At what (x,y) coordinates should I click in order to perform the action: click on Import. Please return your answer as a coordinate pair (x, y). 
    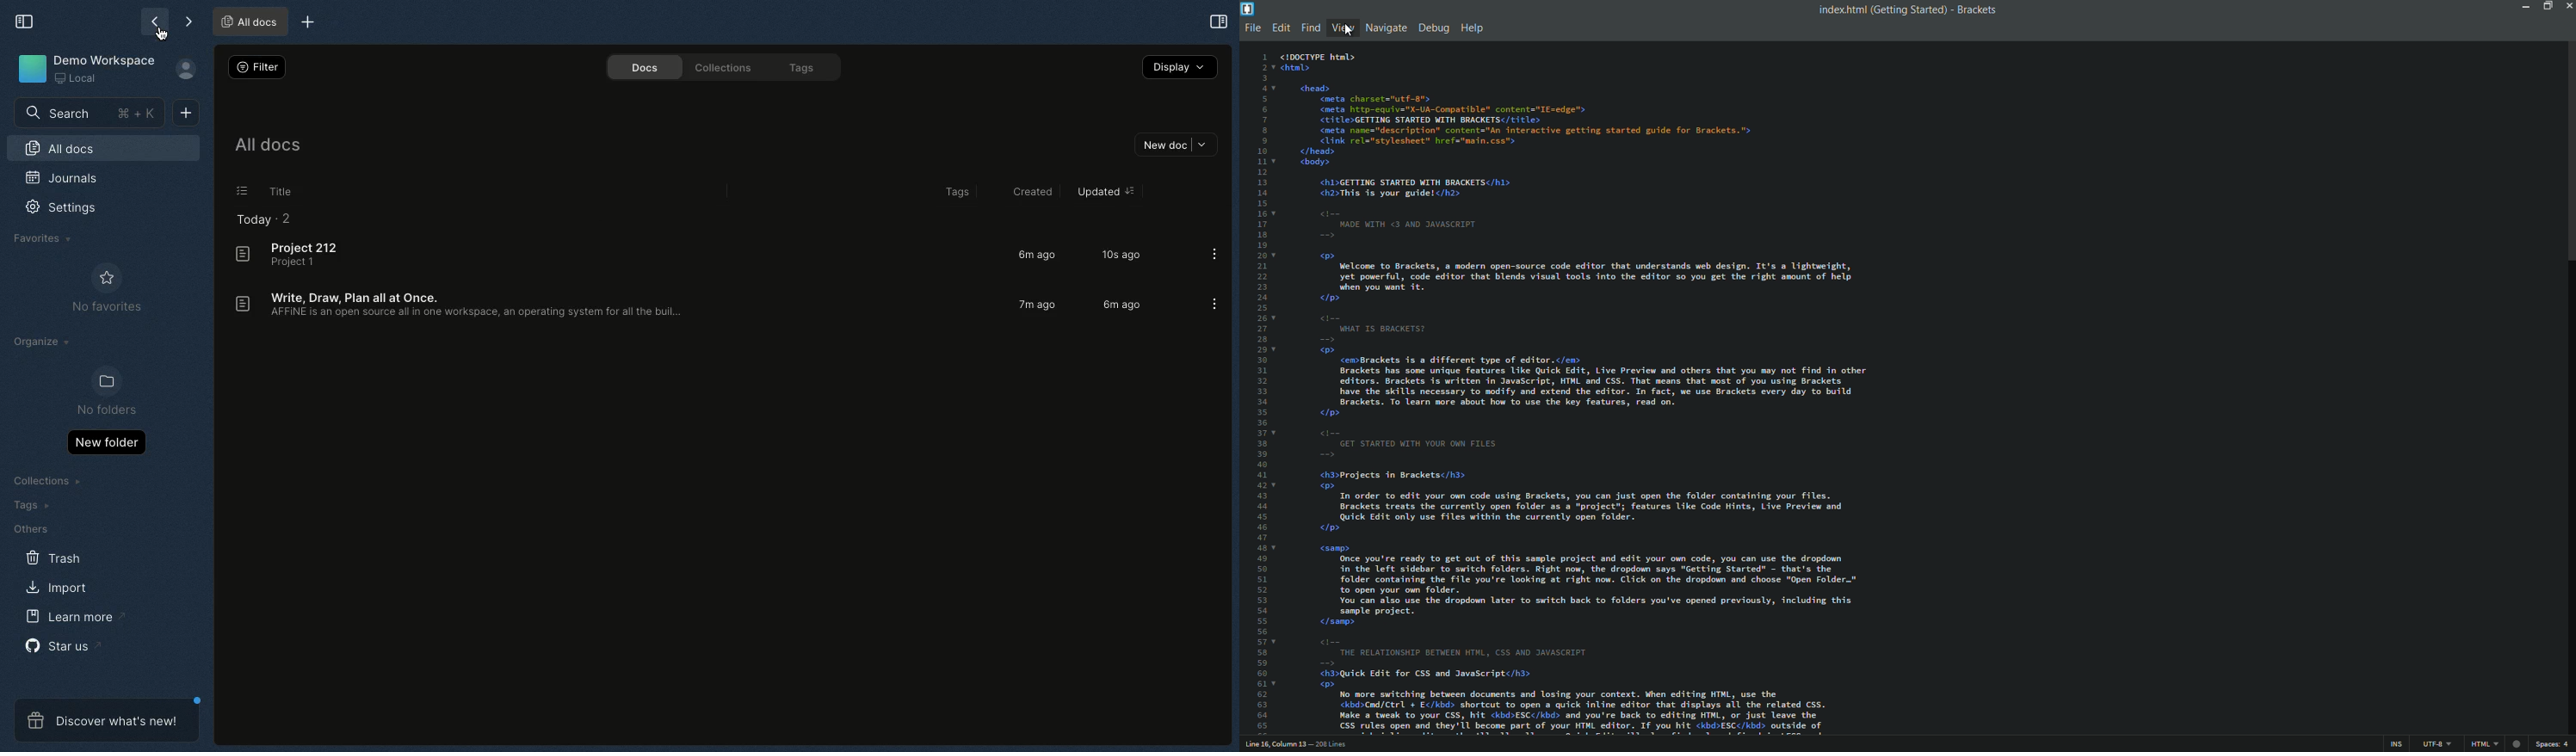
    Looking at the image, I should click on (53, 585).